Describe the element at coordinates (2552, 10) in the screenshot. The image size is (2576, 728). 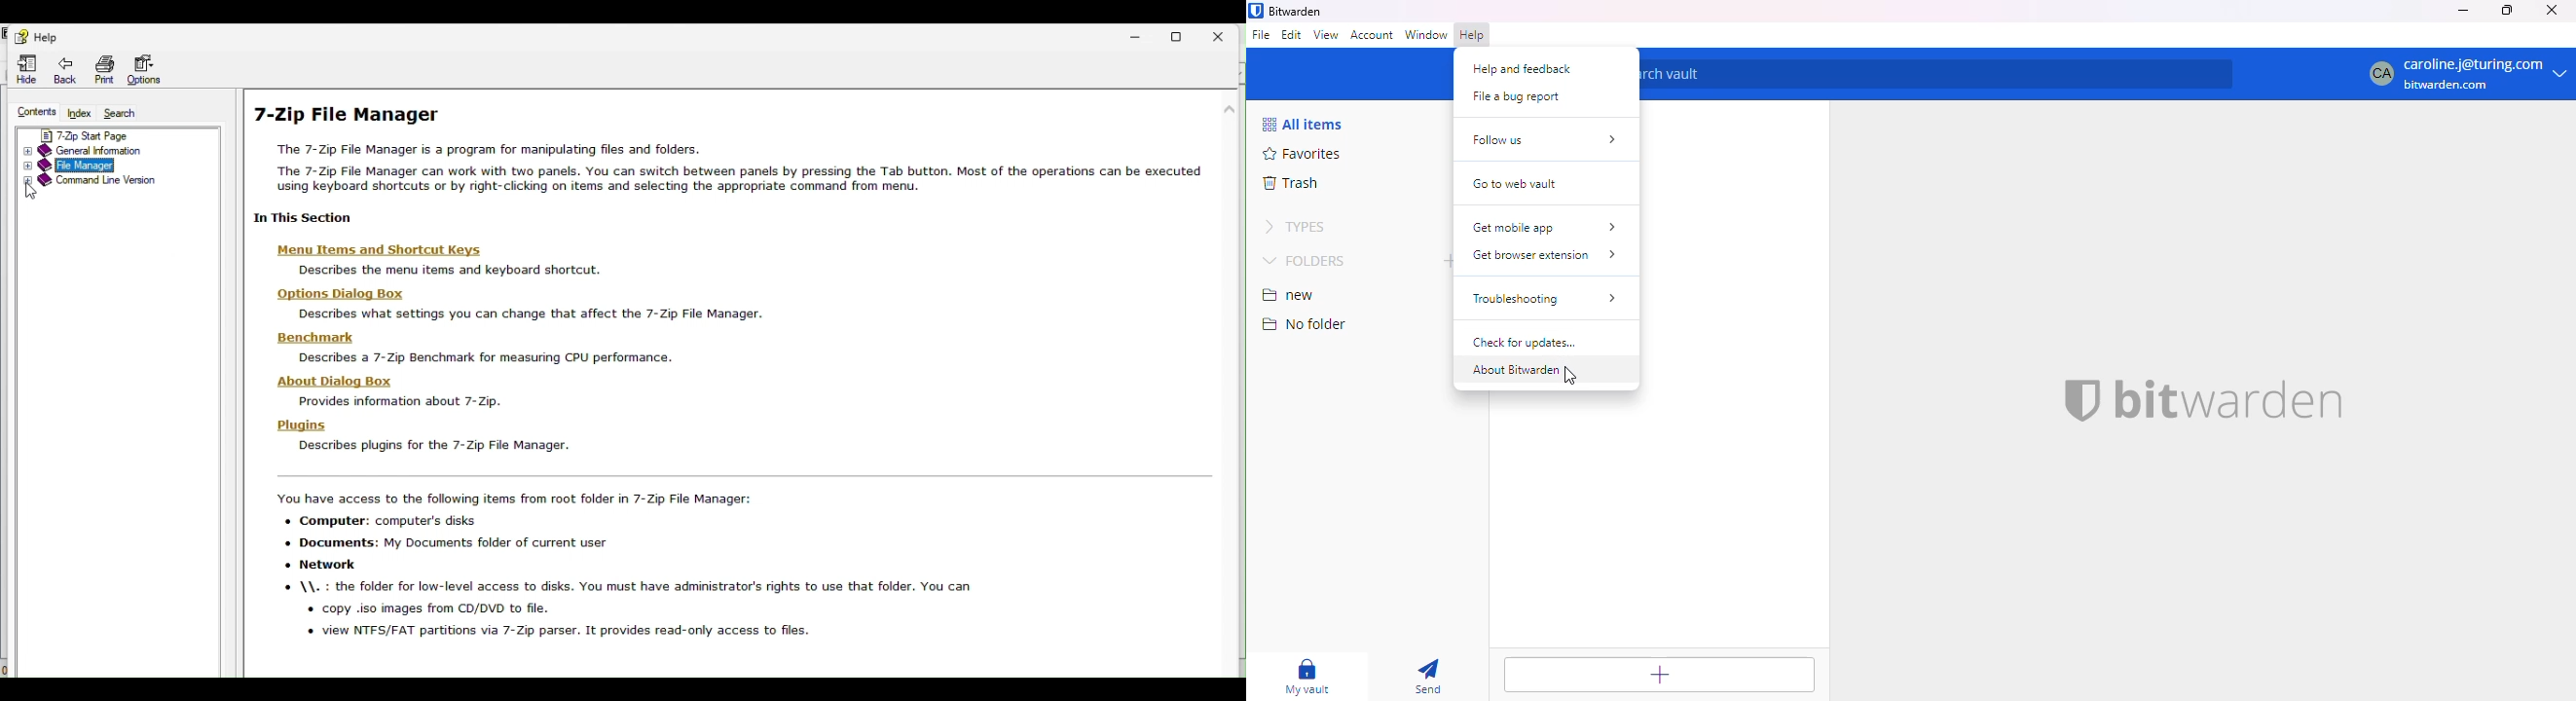
I see `close` at that location.